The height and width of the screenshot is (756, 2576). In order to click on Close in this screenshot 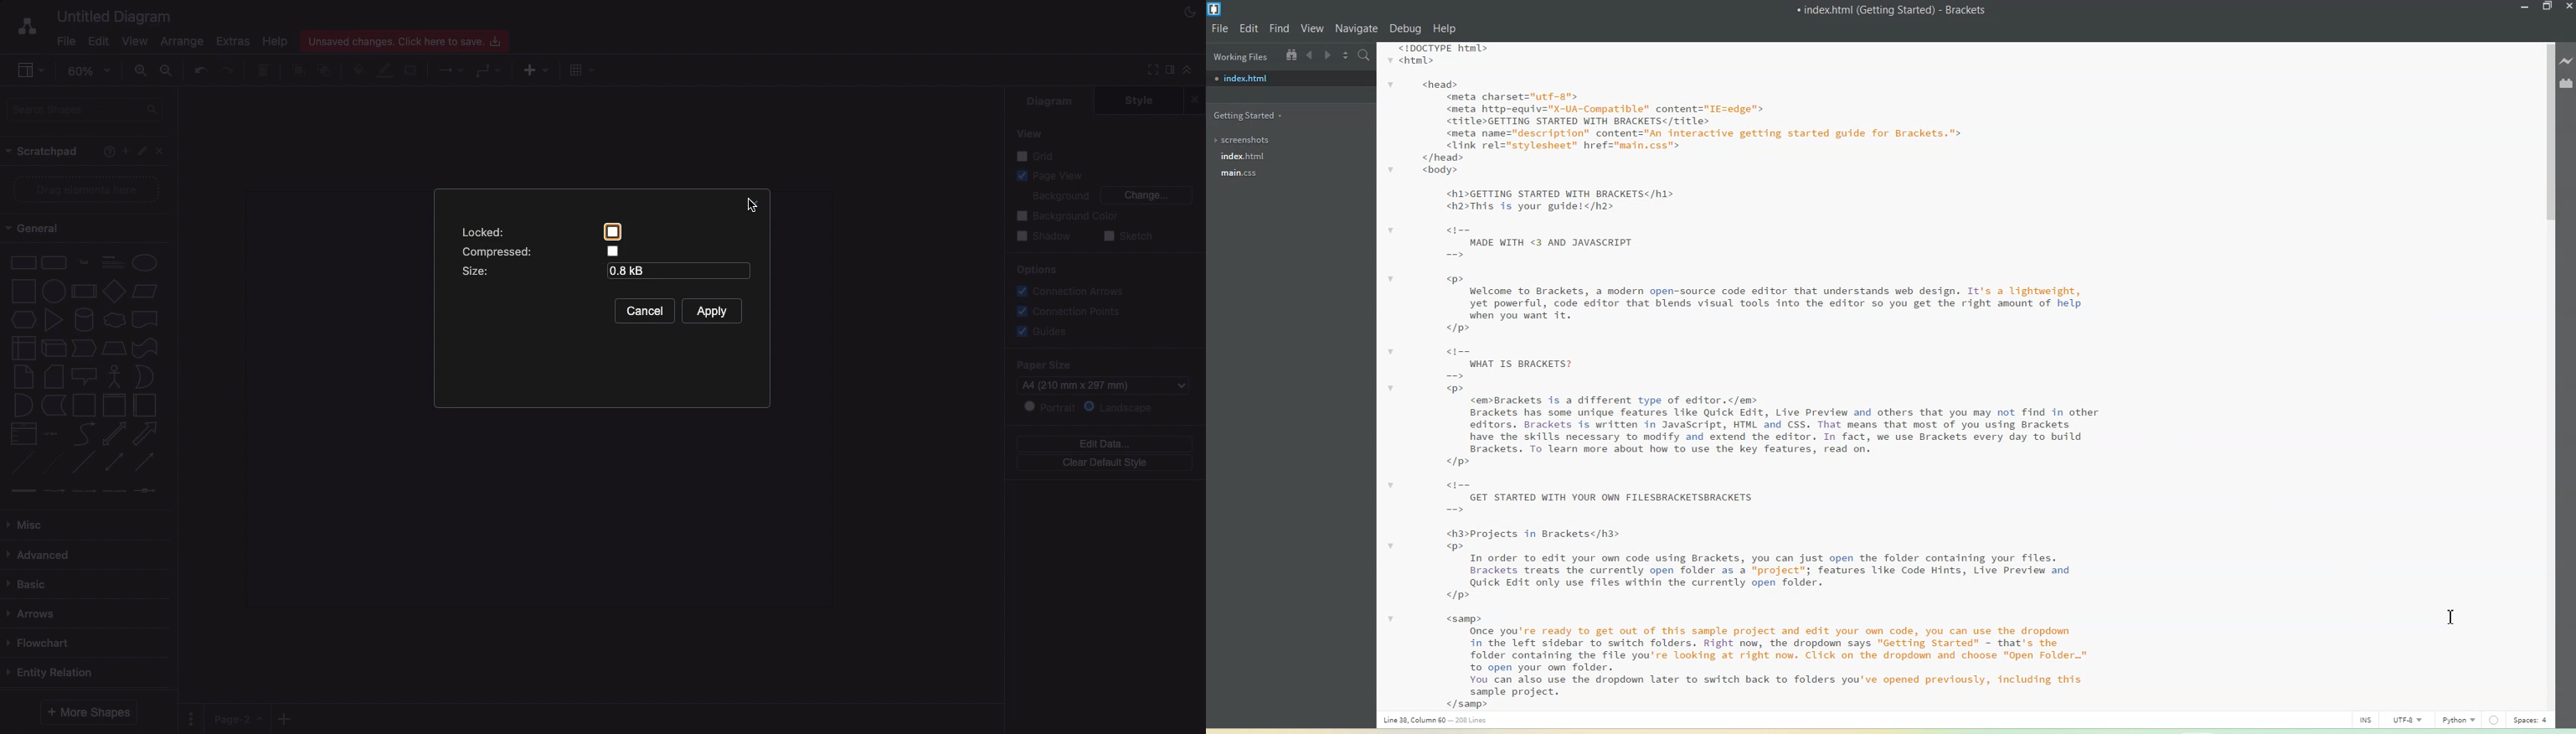, I will do `click(160, 151)`.